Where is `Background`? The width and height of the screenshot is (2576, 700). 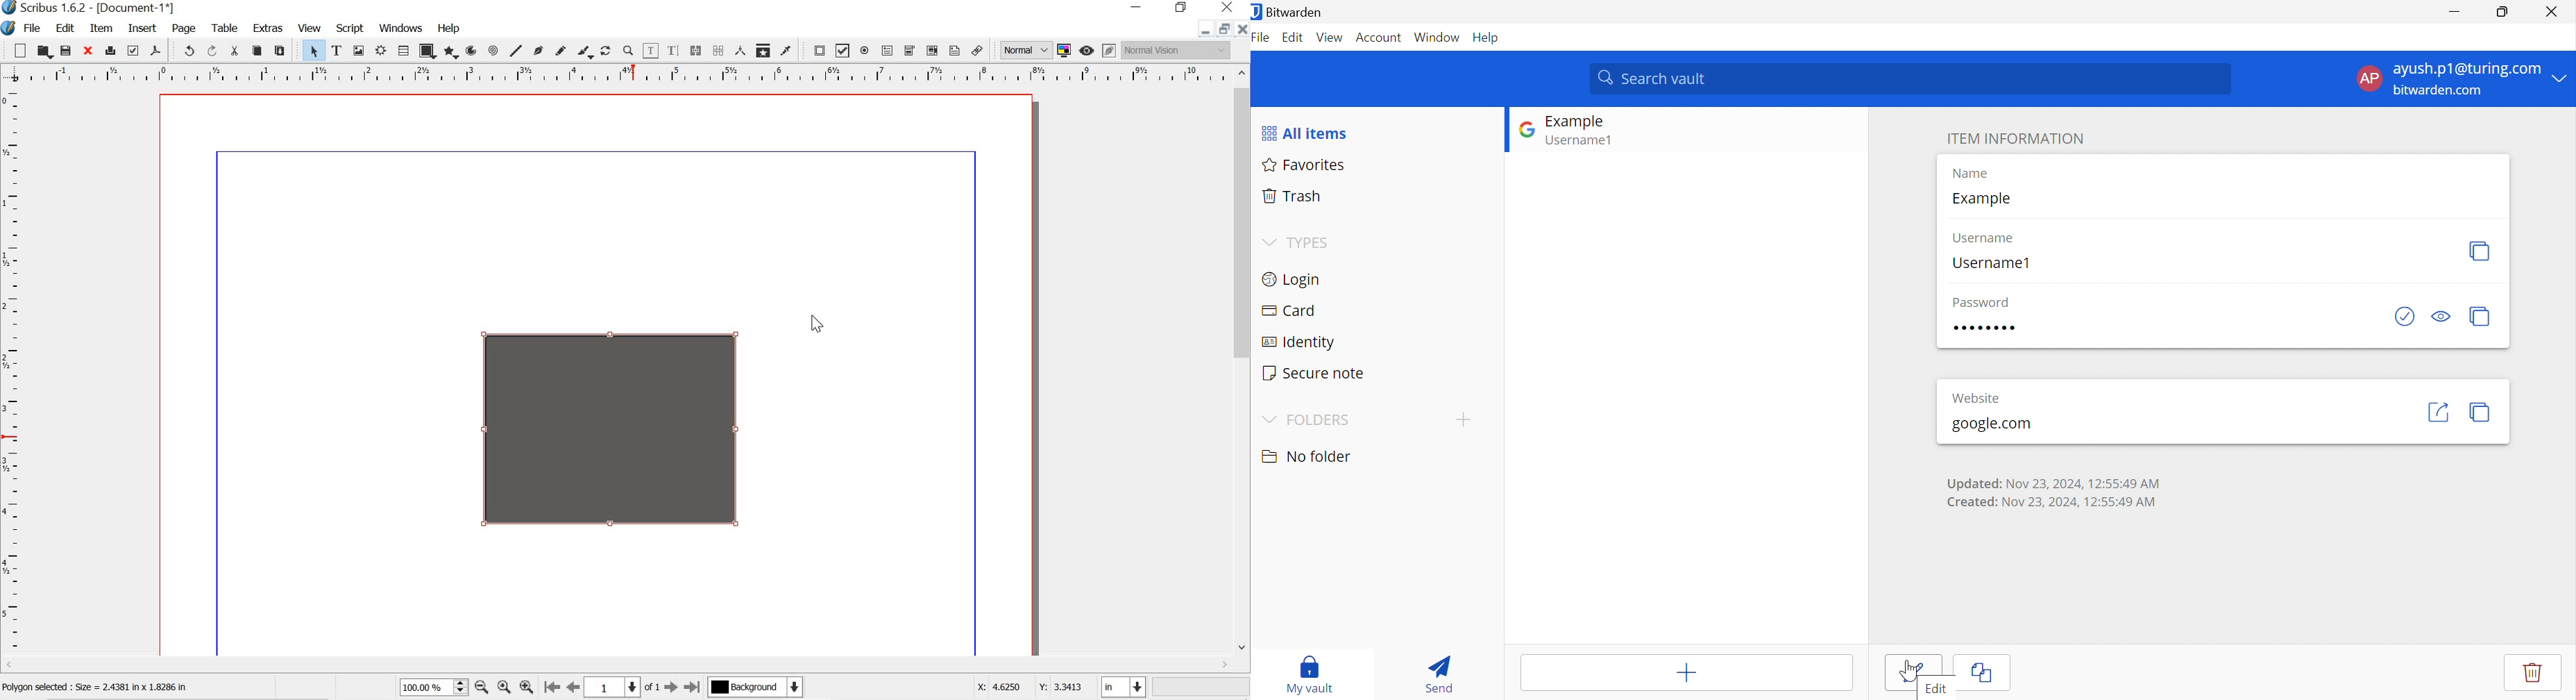 Background is located at coordinates (755, 688).